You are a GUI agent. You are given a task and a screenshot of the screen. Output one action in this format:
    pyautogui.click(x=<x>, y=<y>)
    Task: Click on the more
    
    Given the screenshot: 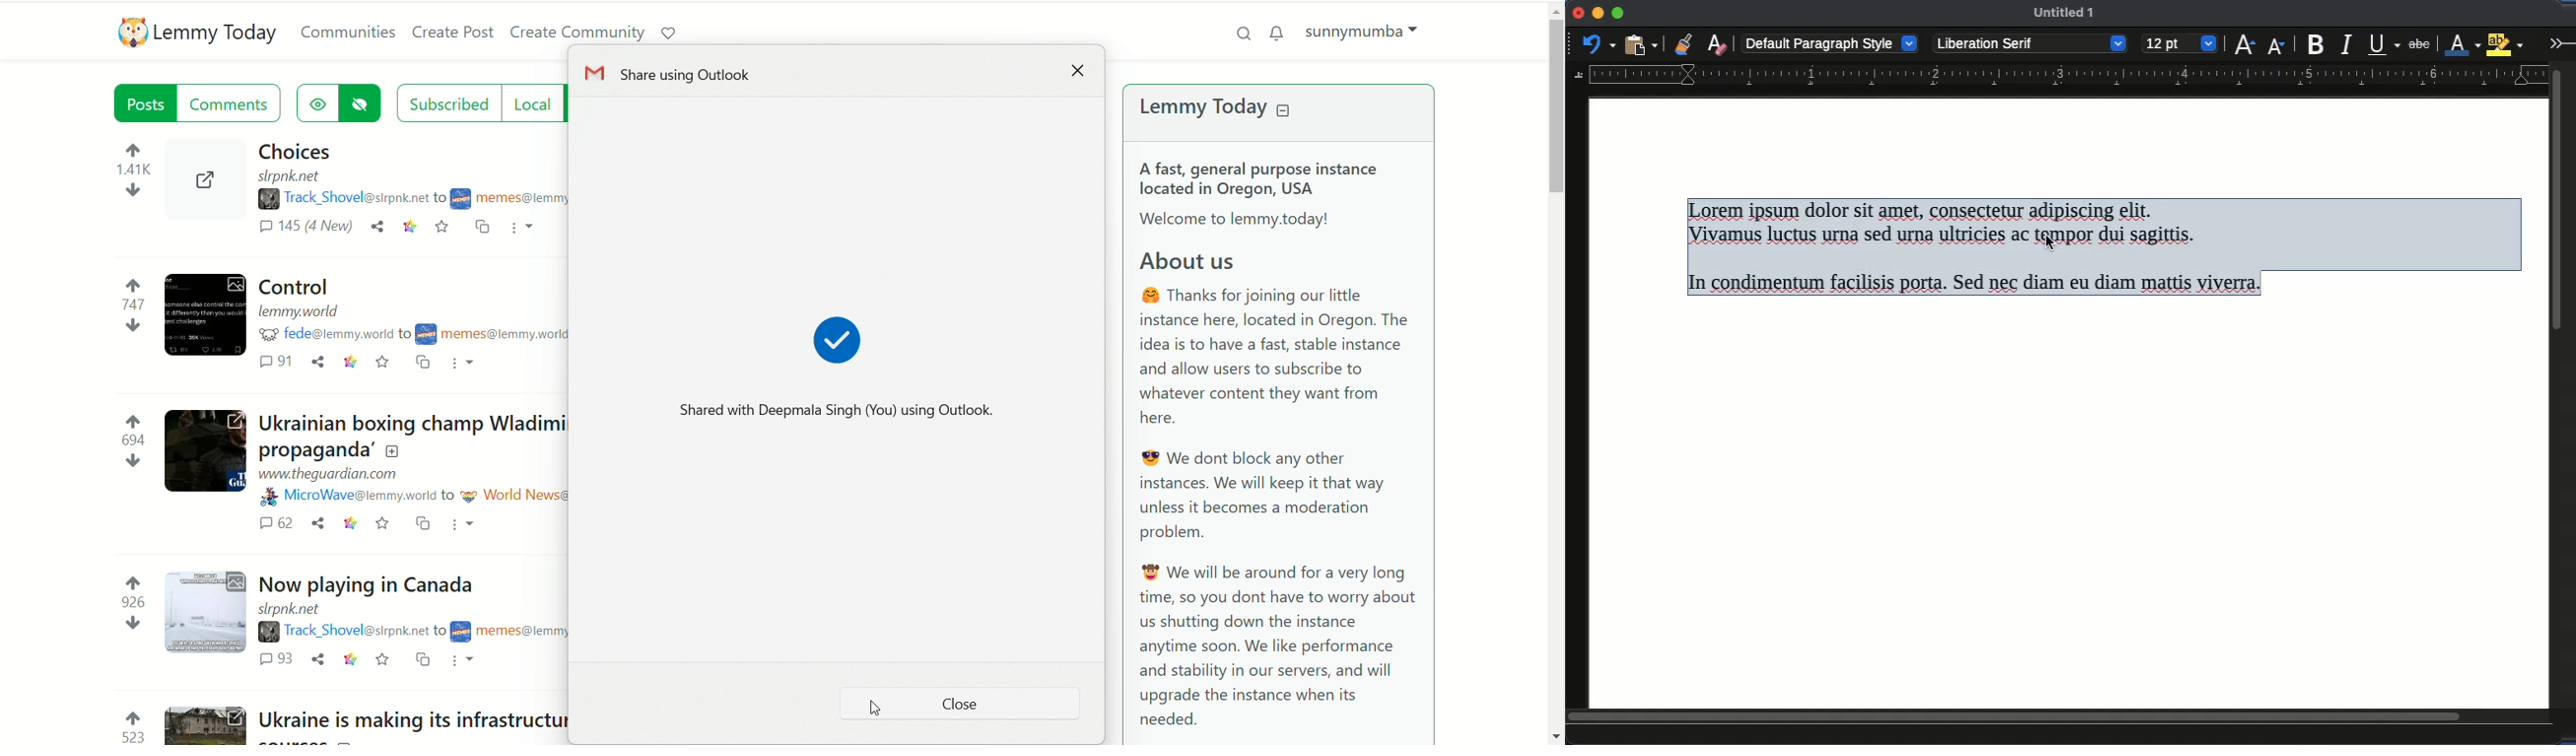 What is the action you would take?
    pyautogui.click(x=468, y=363)
    